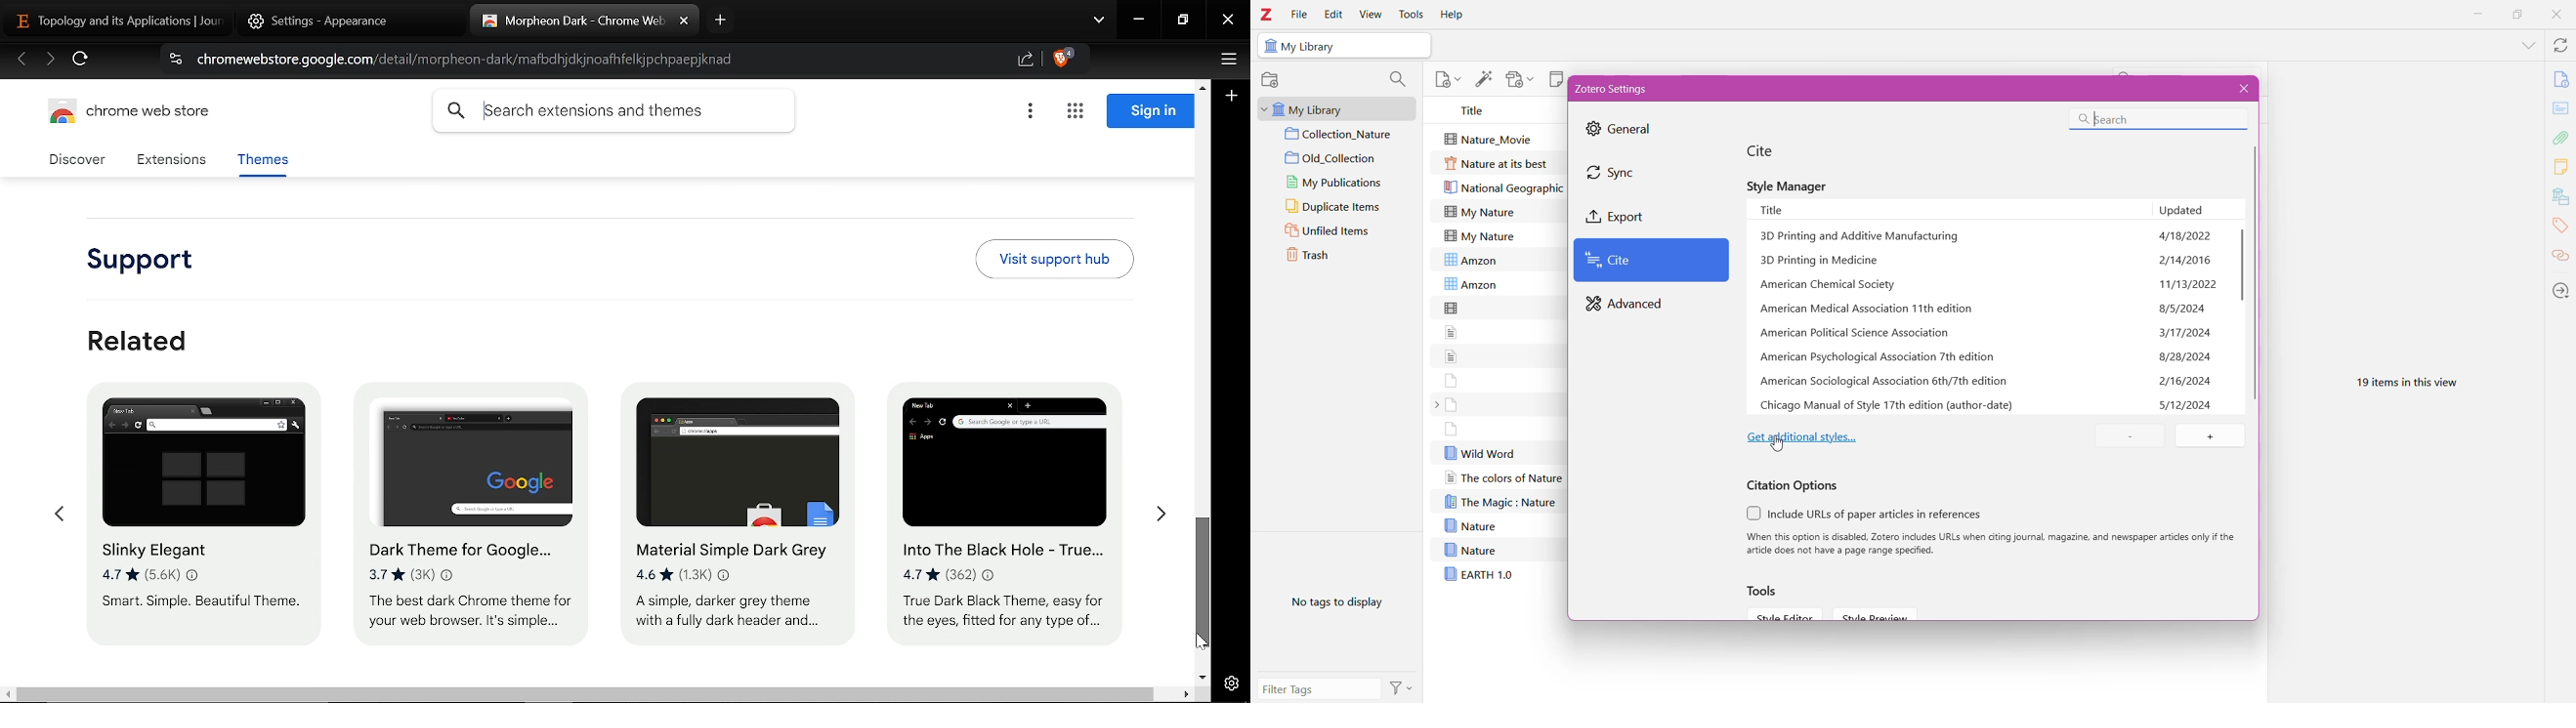 Image resolution: width=2576 pixels, height=728 pixels. Describe the element at coordinates (2241, 269) in the screenshot. I see `Vertical Scroll Bar - Style Manager` at that location.